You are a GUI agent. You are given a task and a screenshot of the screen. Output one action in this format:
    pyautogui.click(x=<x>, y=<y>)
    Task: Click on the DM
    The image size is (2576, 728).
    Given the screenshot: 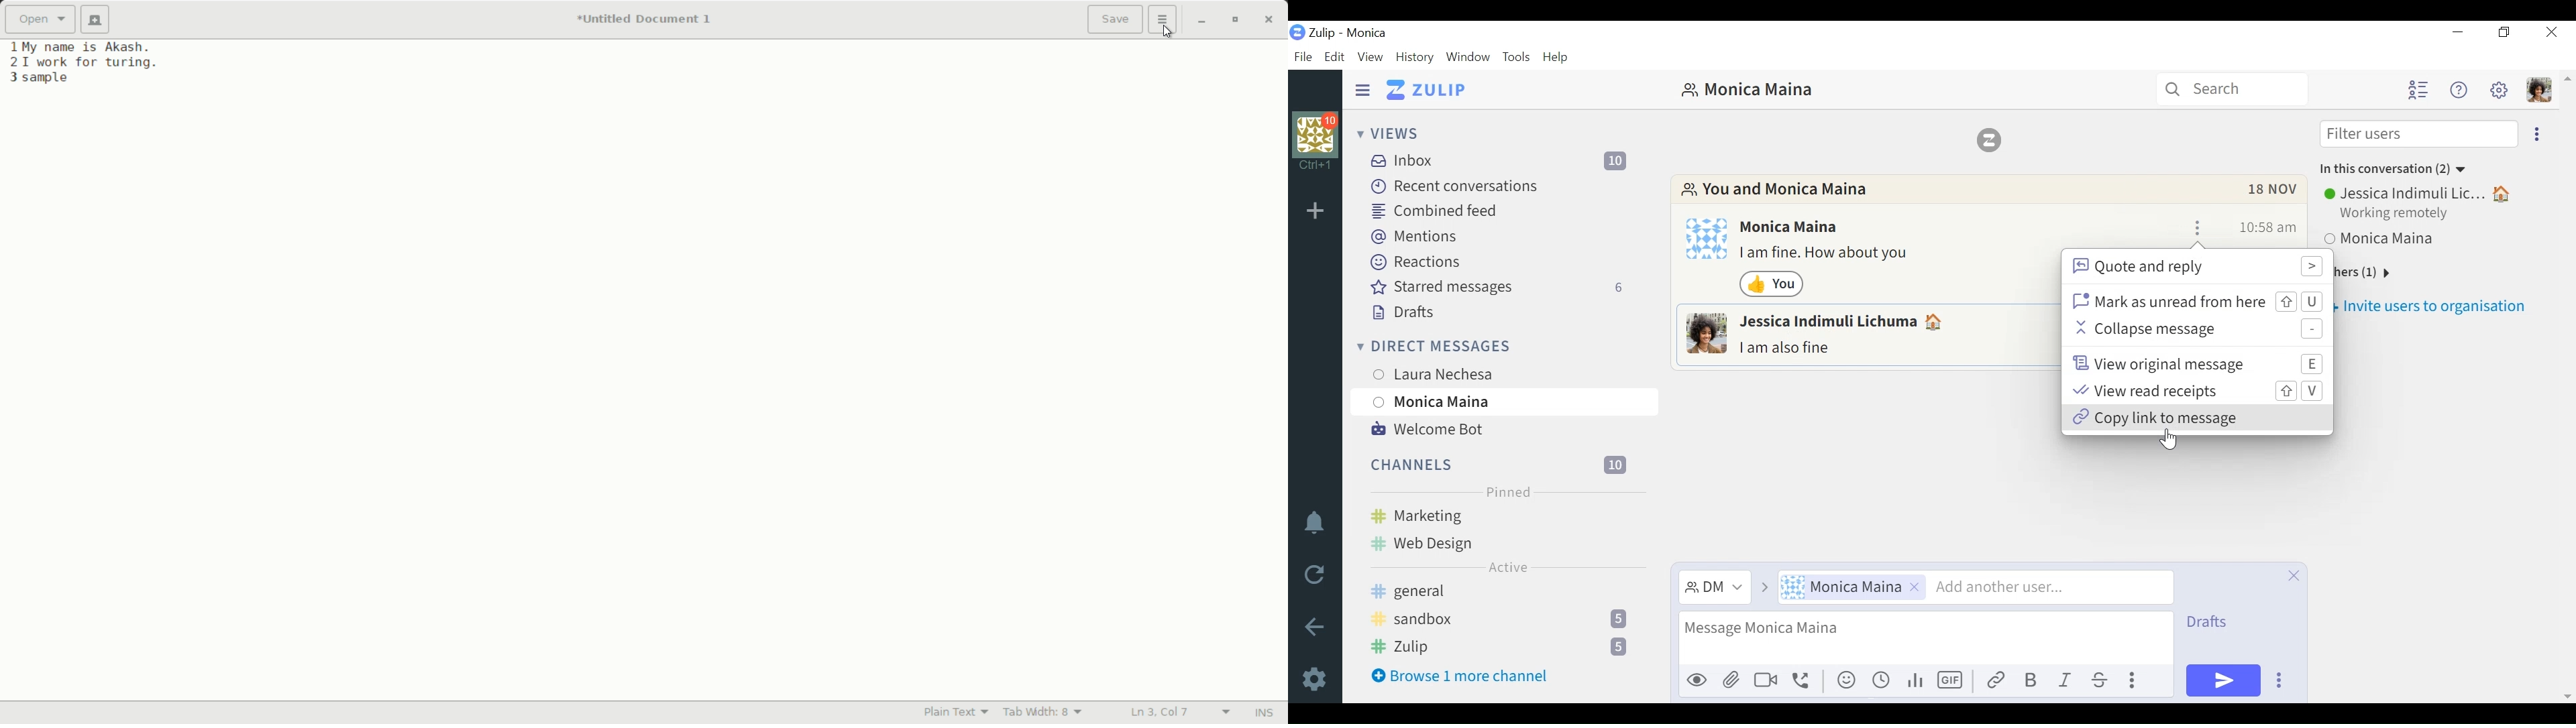 What is the action you would take?
    pyautogui.click(x=1717, y=588)
    